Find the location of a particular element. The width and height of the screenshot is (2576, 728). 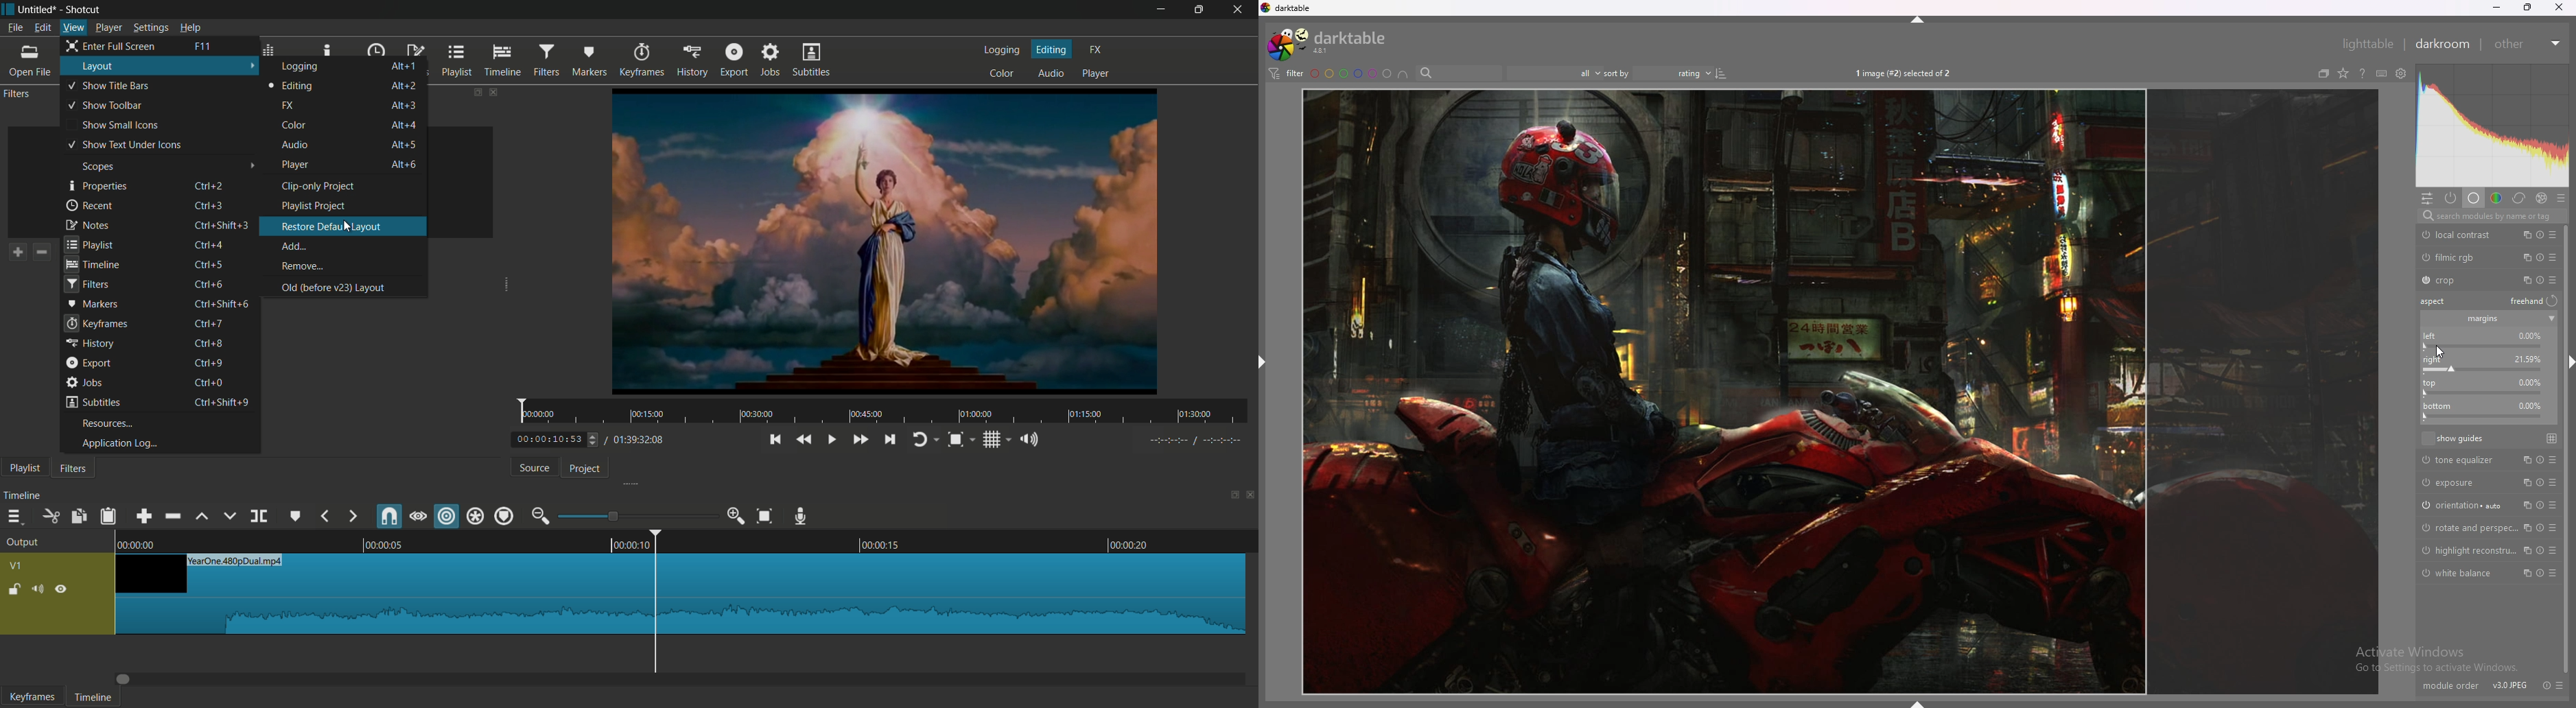

preview window is located at coordinates (885, 241).